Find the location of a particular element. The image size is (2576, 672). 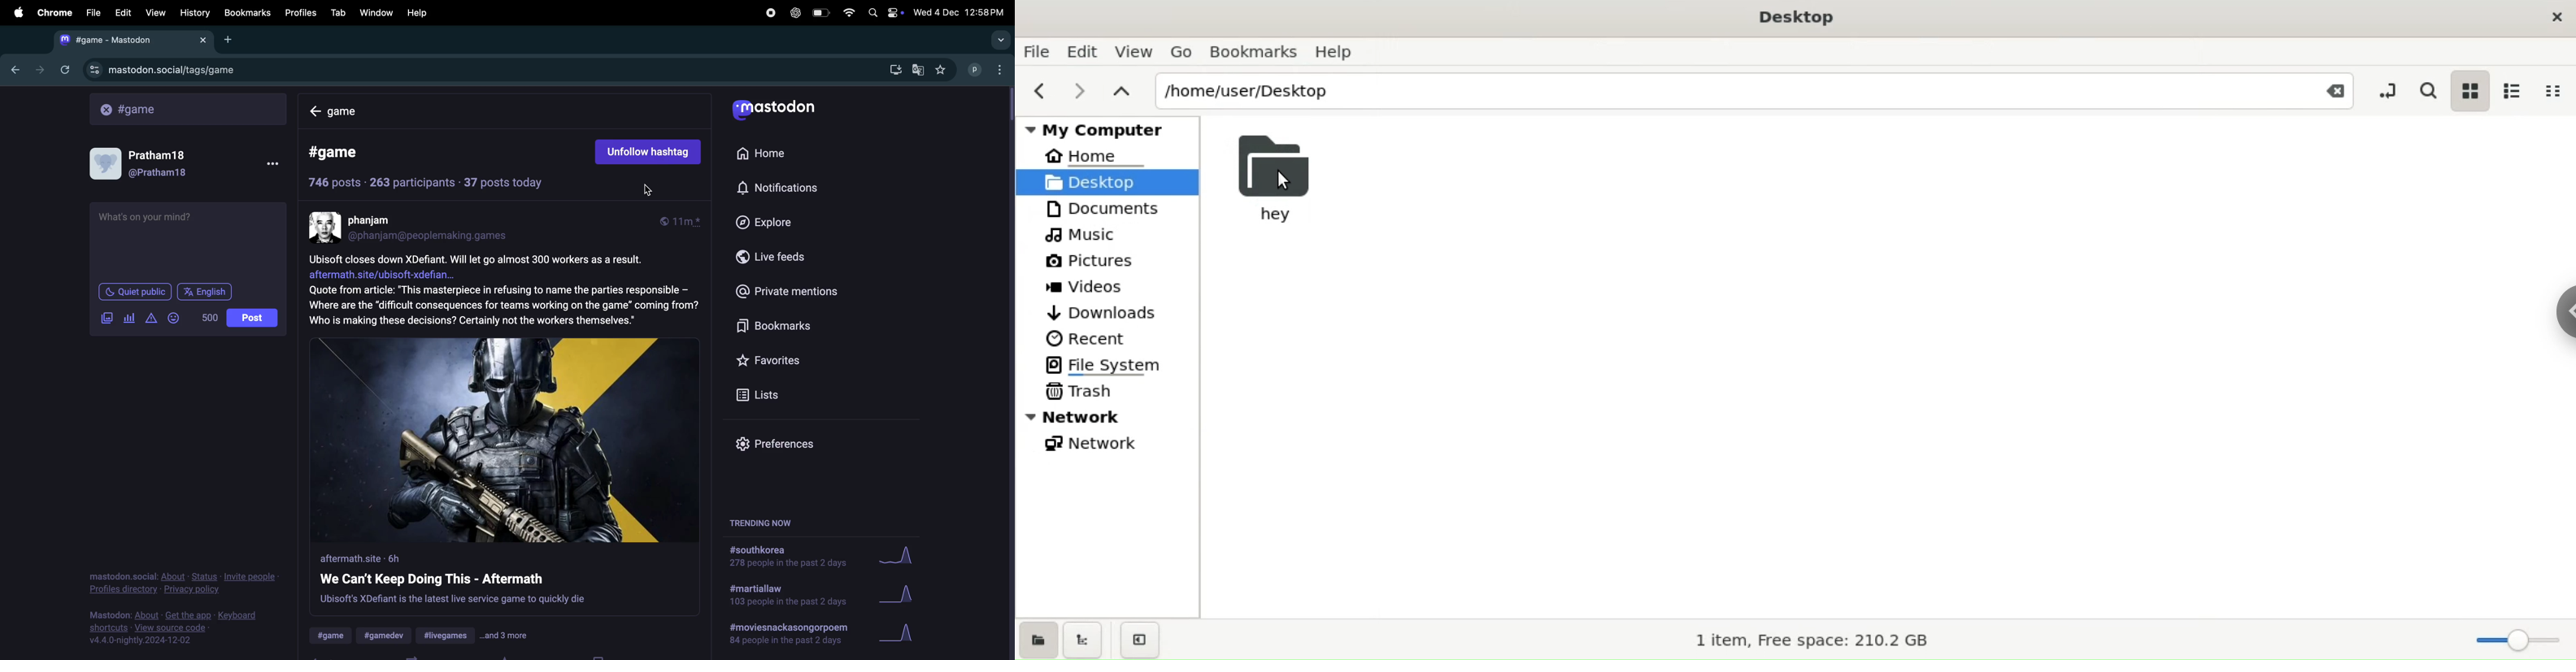

wifi is located at coordinates (847, 12).